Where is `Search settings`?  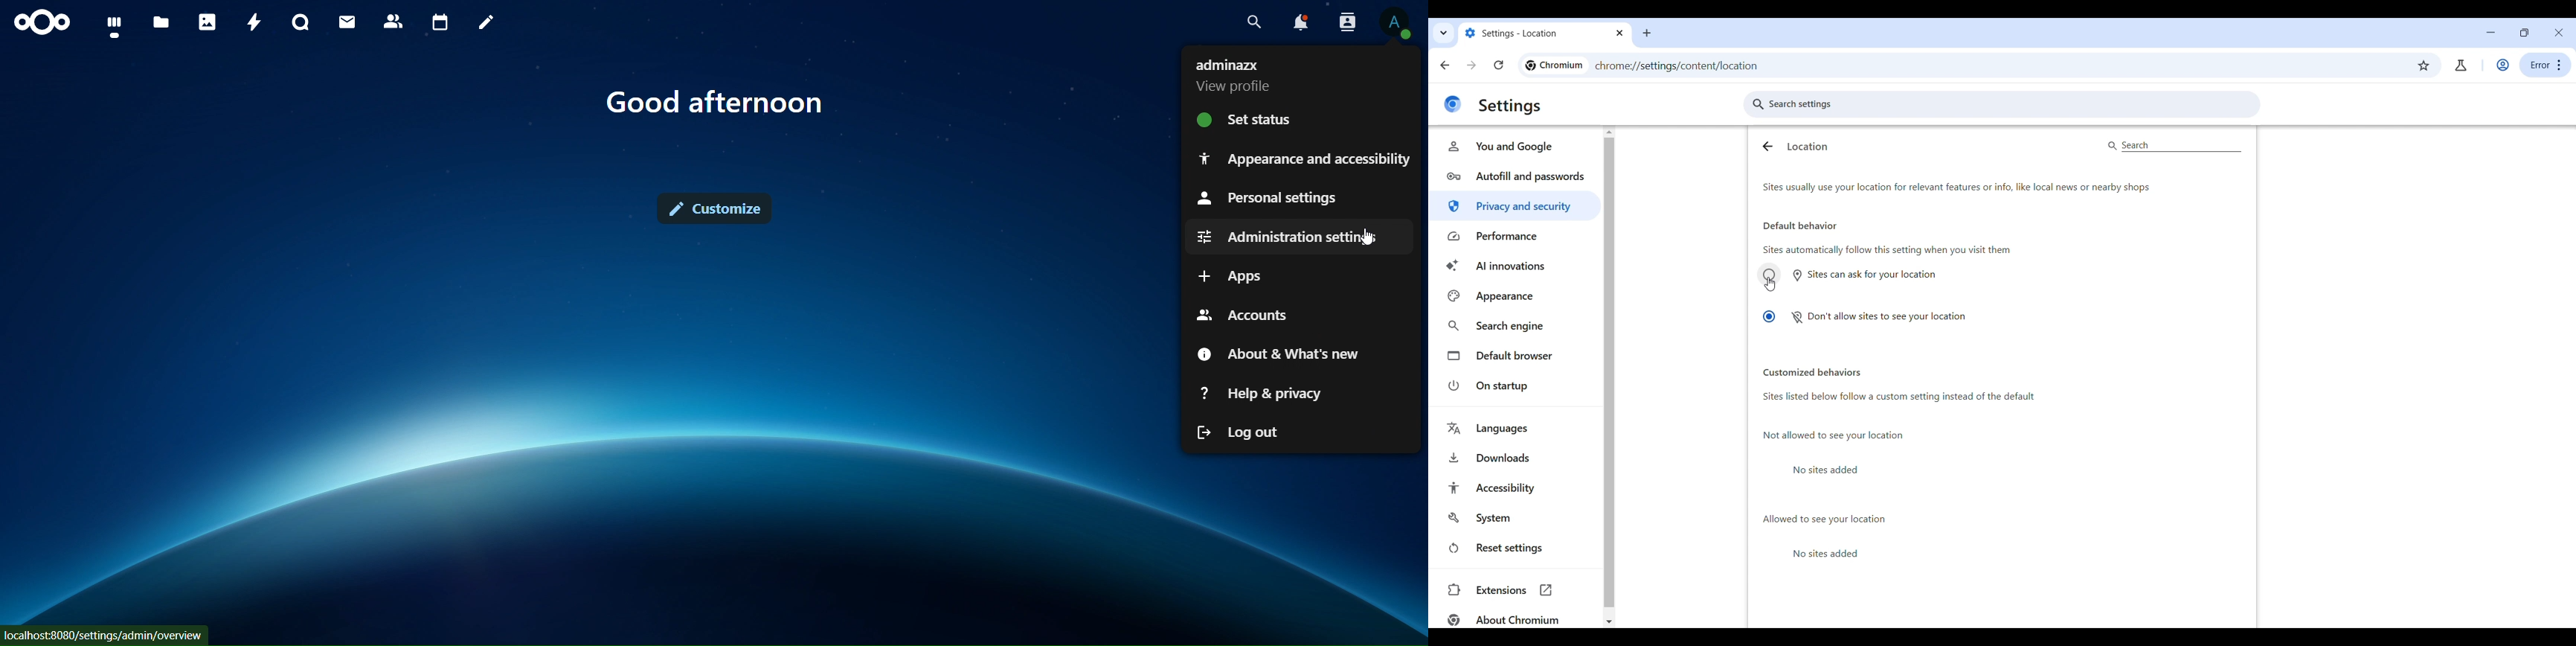 Search settings is located at coordinates (2002, 104).